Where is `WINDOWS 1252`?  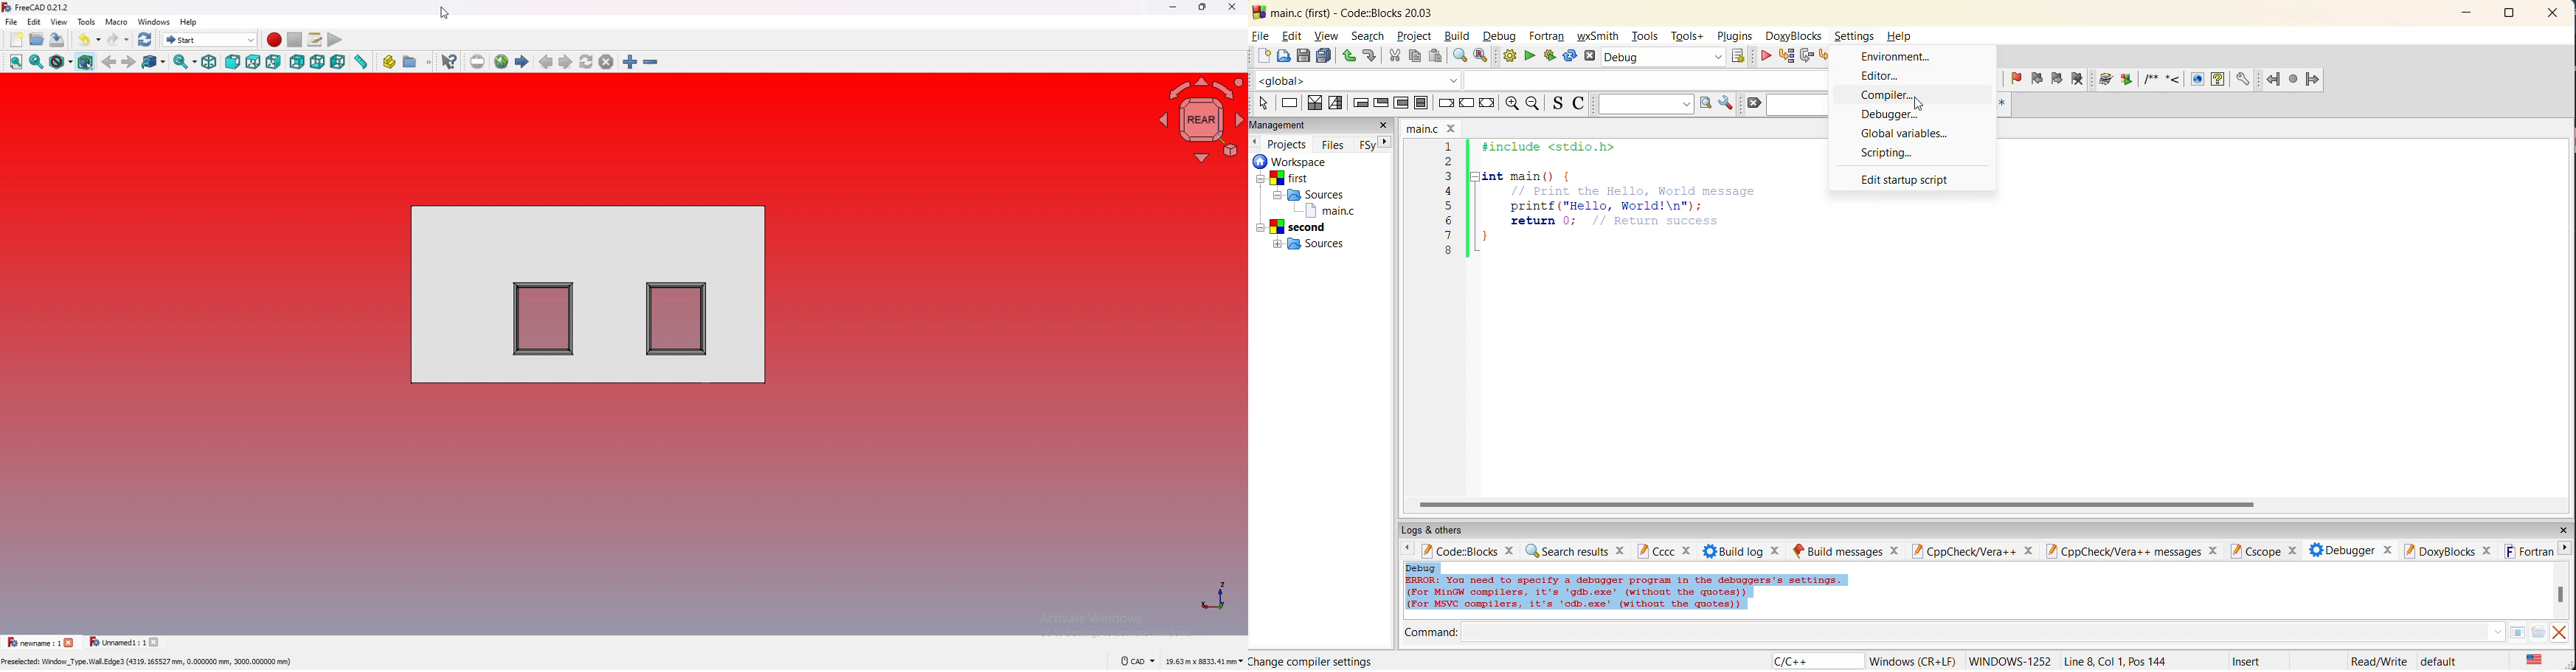
WINDOWS 1252 is located at coordinates (2008, 661).